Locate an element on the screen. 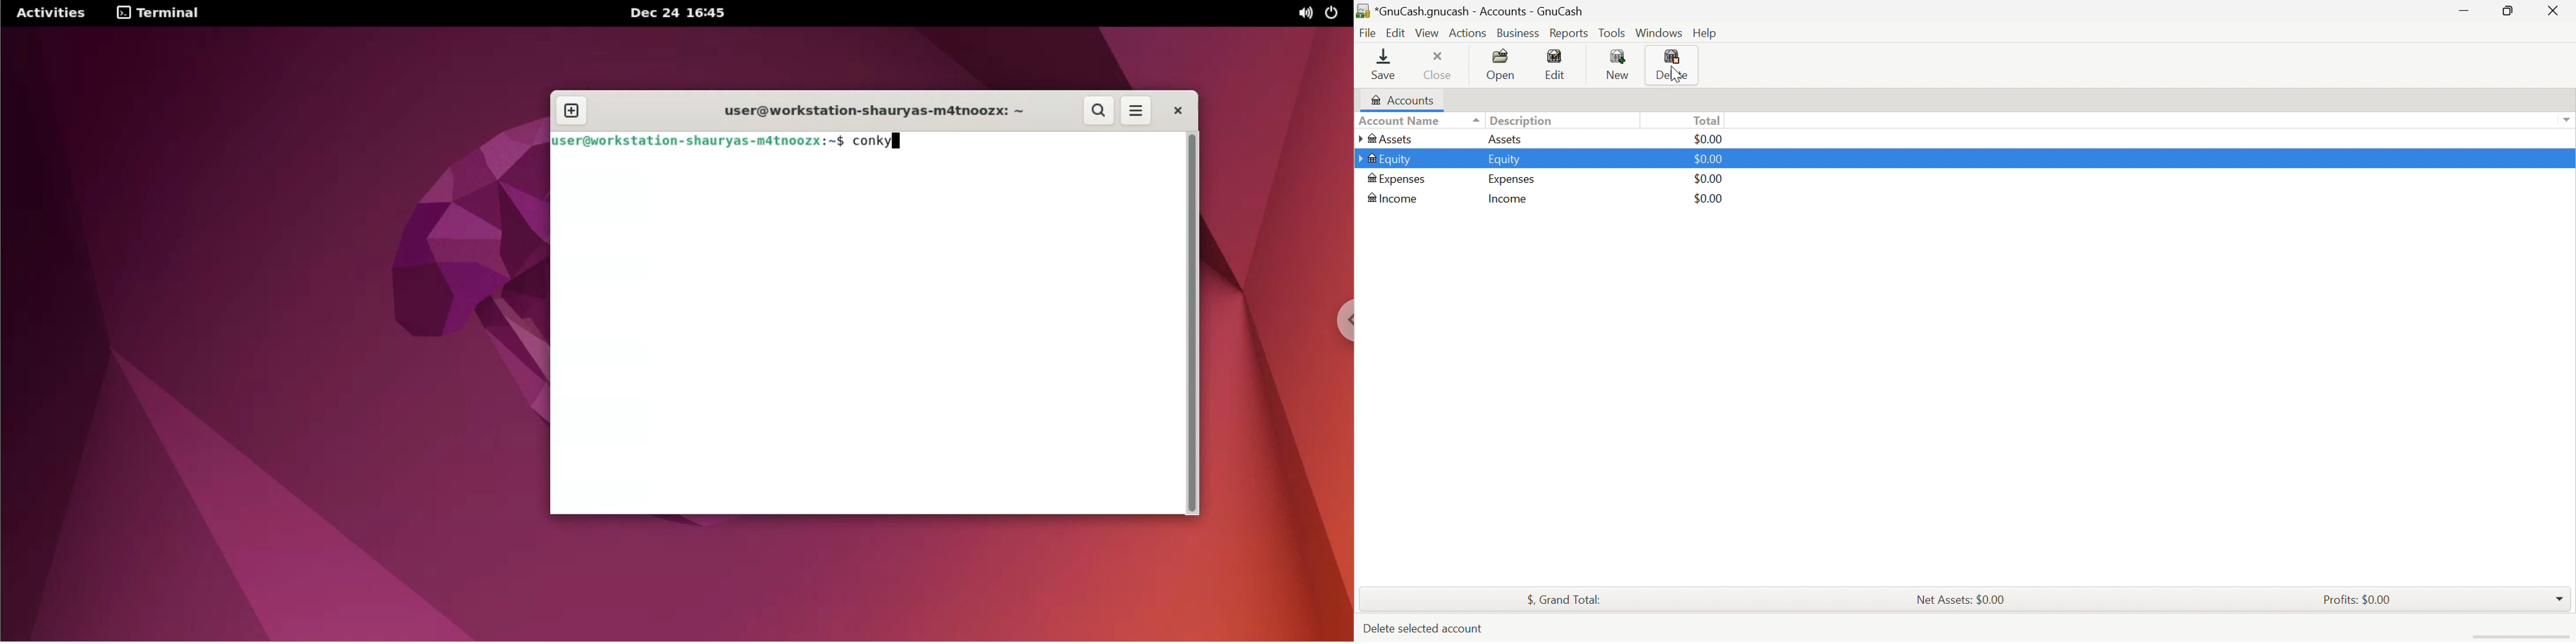 The height and width of the screenshot is (644, 2576). Expenses is located at coordinates (1402, 178).